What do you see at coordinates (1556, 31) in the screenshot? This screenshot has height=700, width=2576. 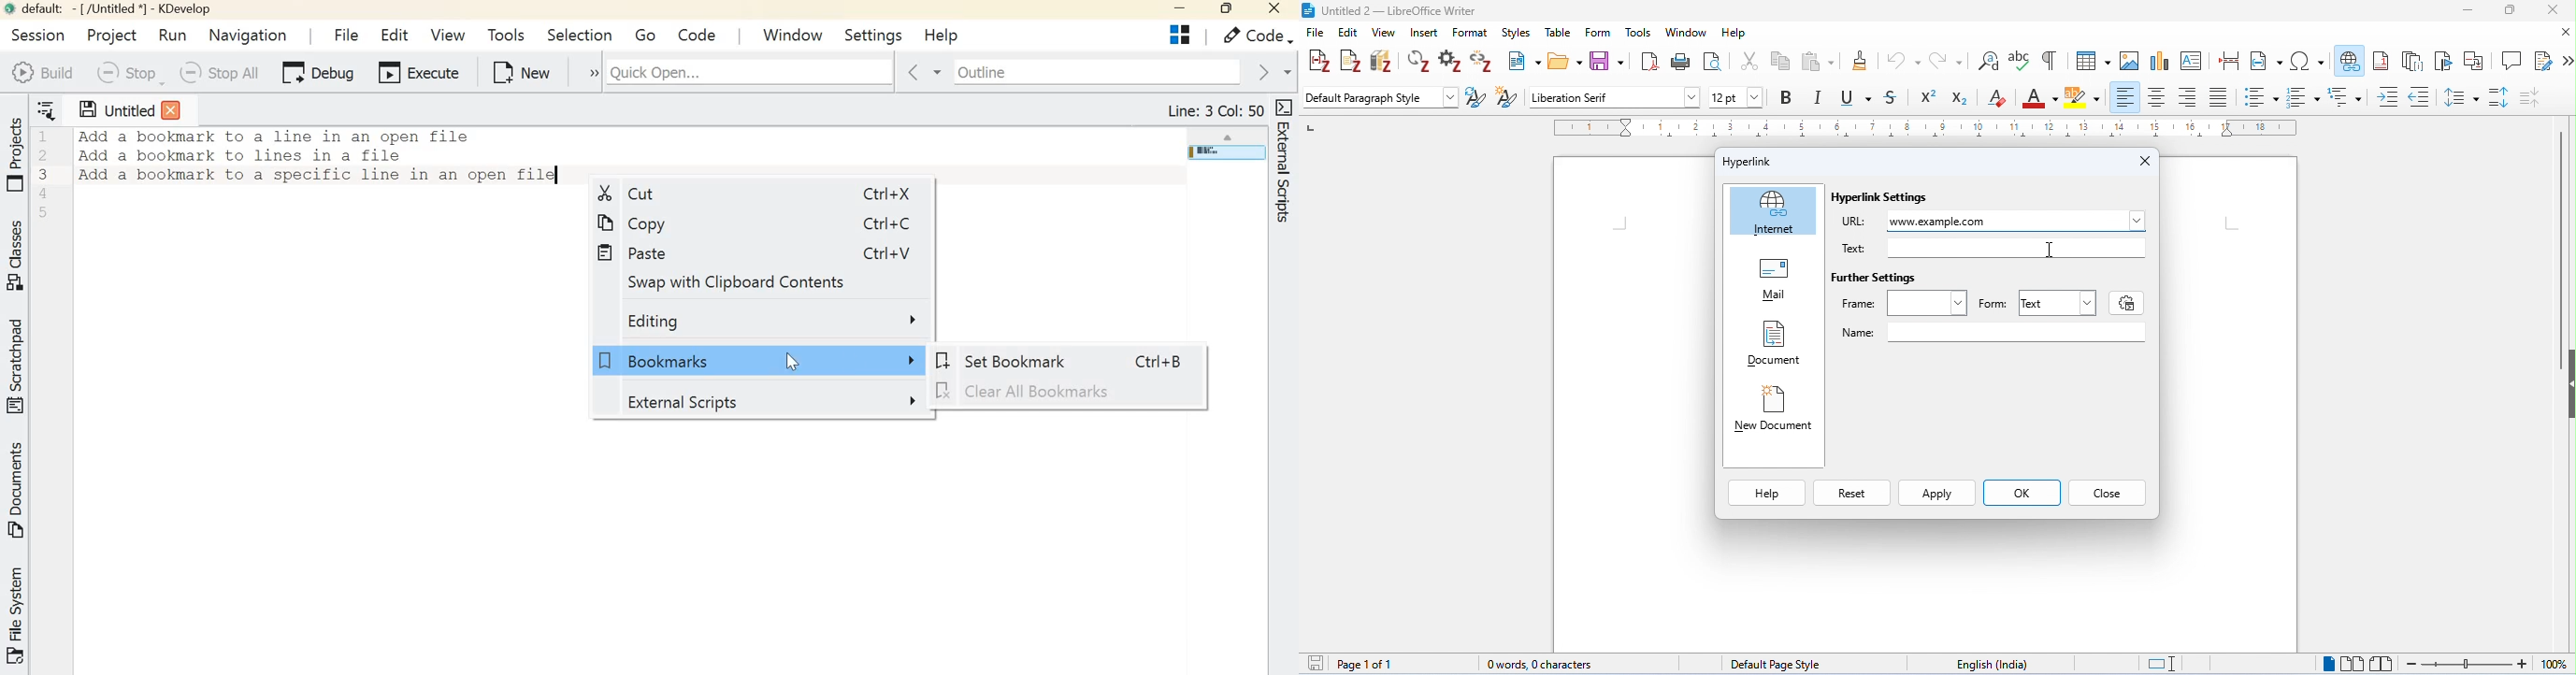 I see `table` at bounding box center [1556, 31].